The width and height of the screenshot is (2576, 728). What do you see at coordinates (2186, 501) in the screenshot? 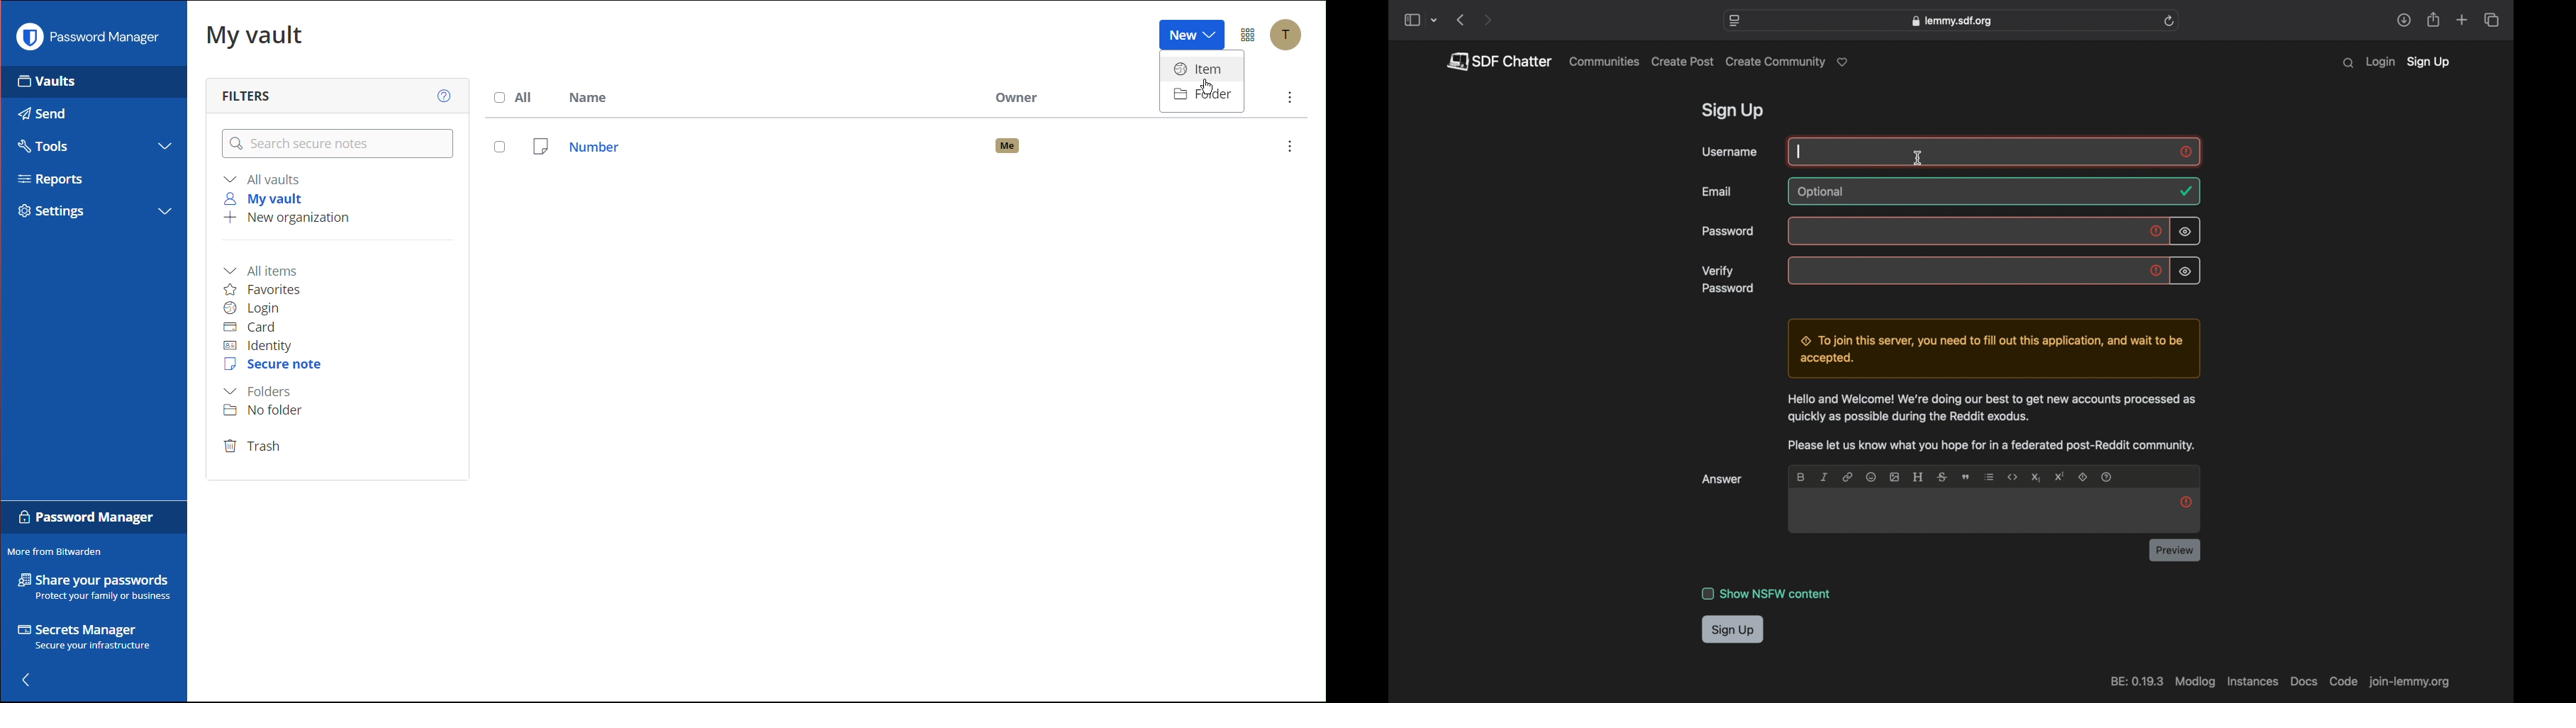
I see `exclamation ` at bounding box center [2186, 501].